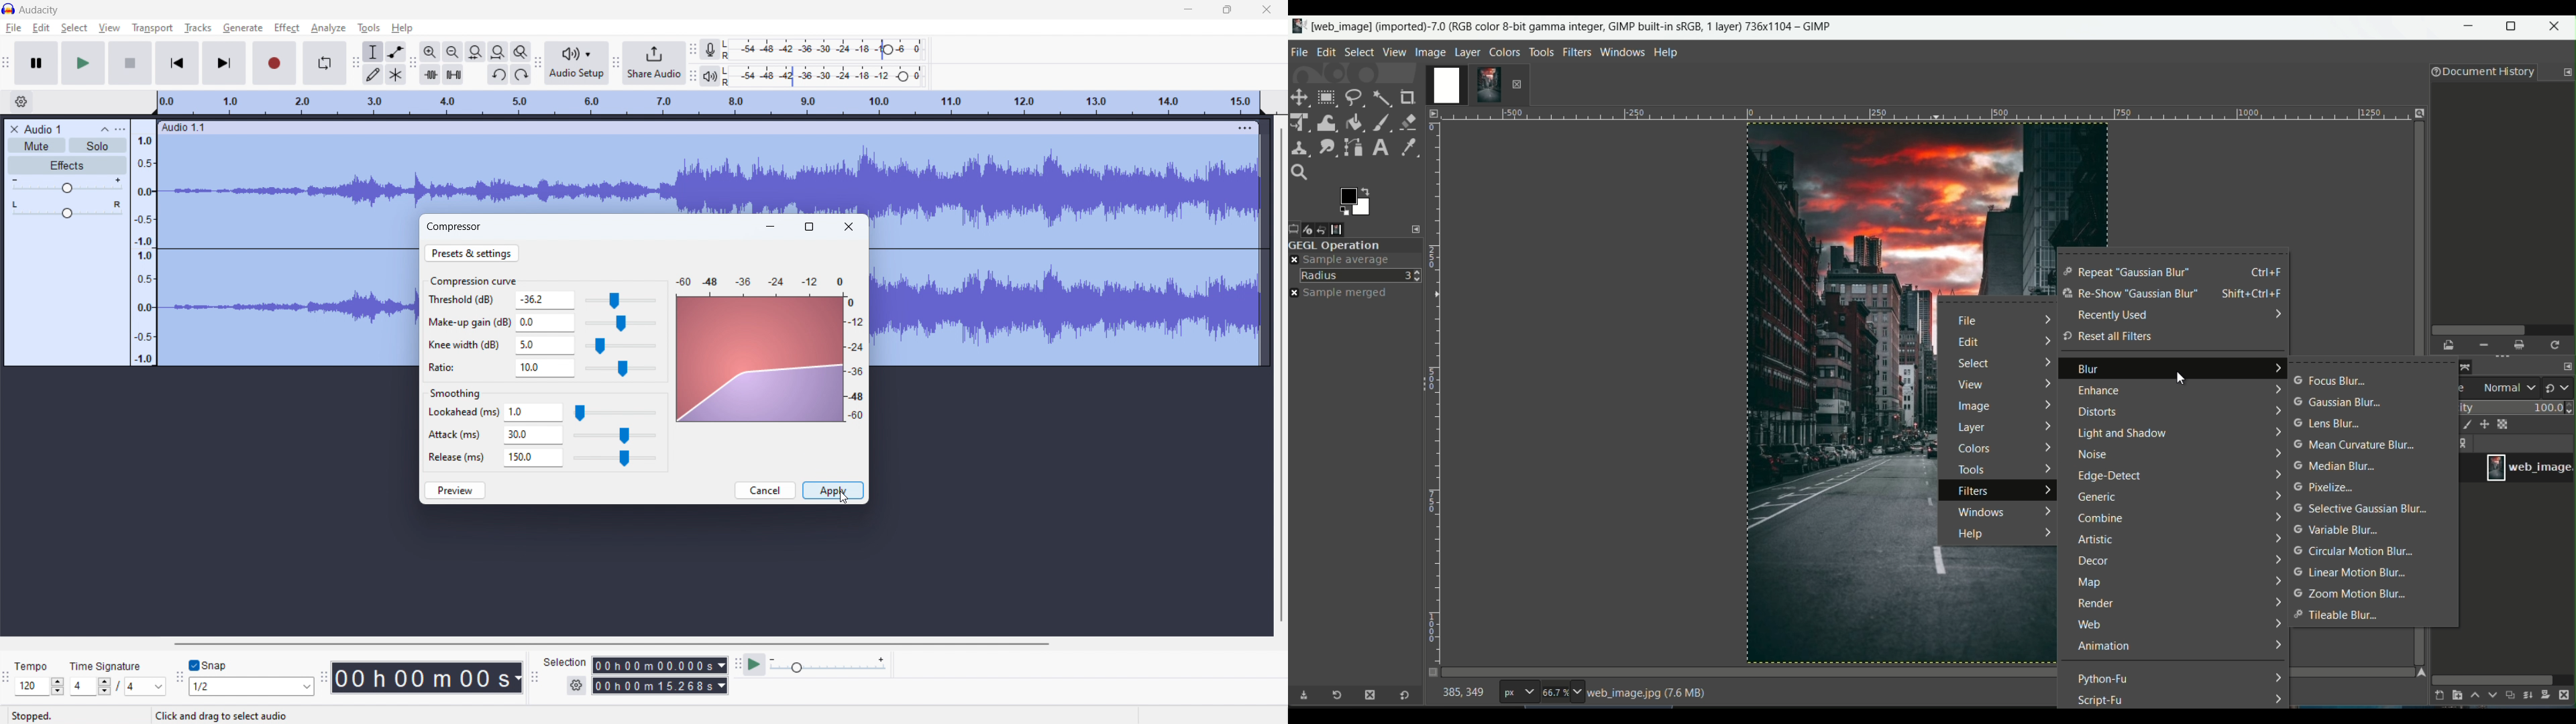 This screenshot has height=728, width=2576. Describe the element at coordinates (1326, 52) in the screenshot. I see `edit tab` at that location.